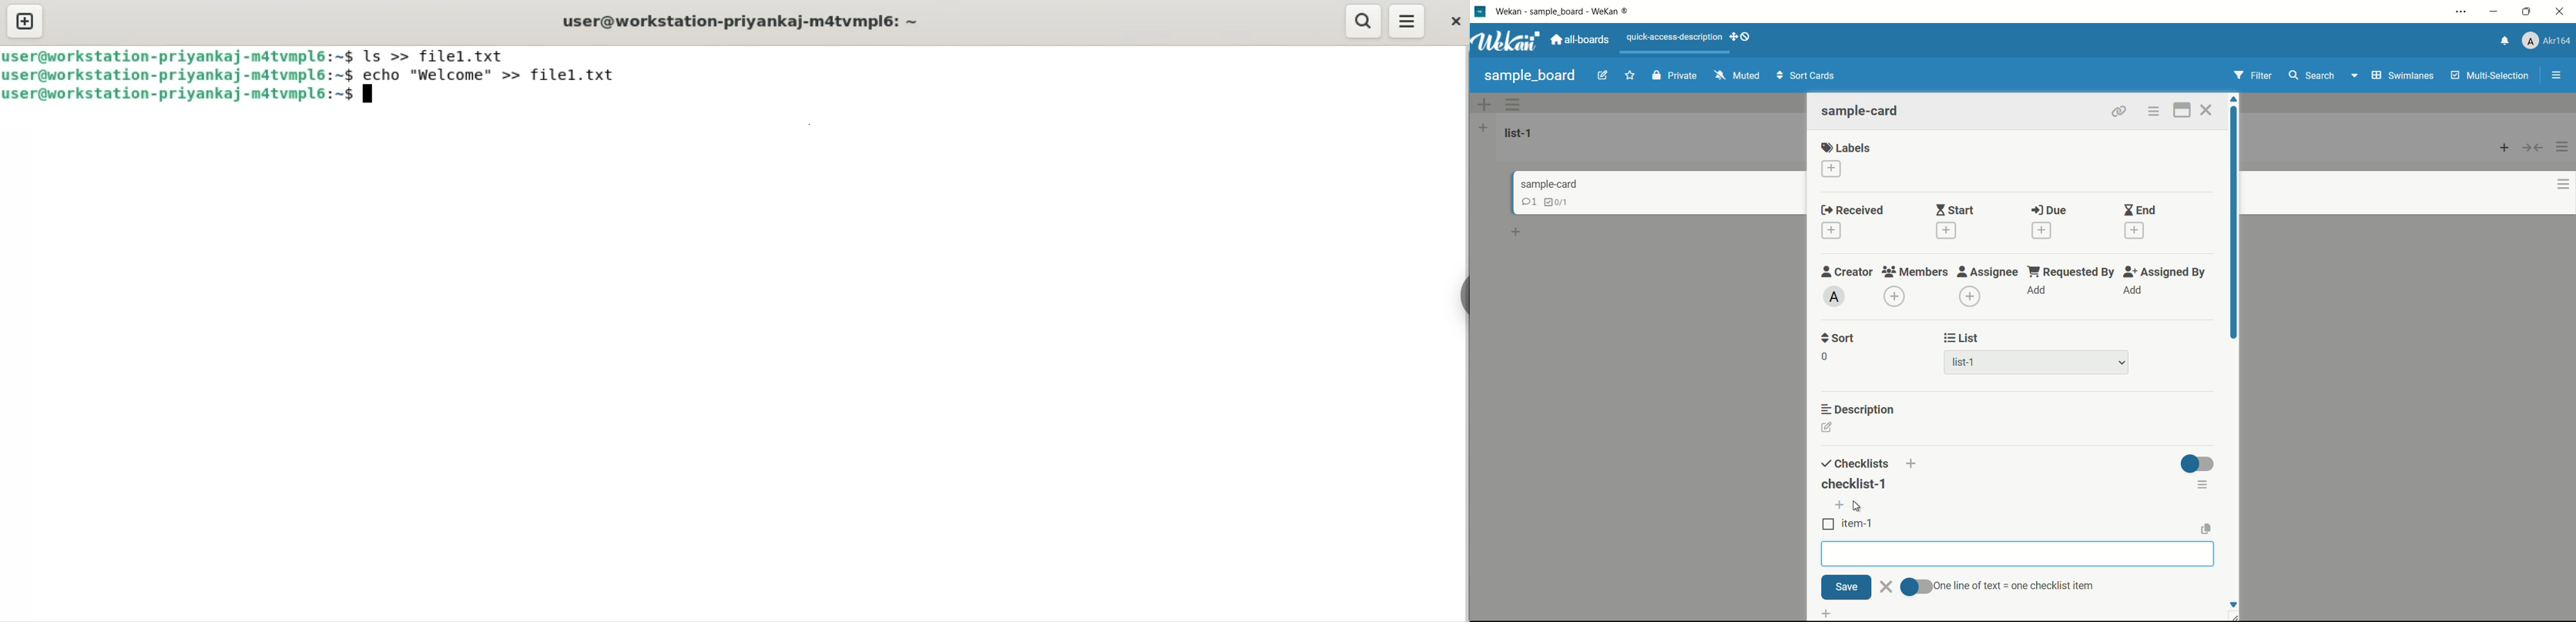 This screenshot has width=2576, height=644. What do you see at coordinates (2017, 584) in the screenshot?
I see `text` at bounding box center [2017, 584].